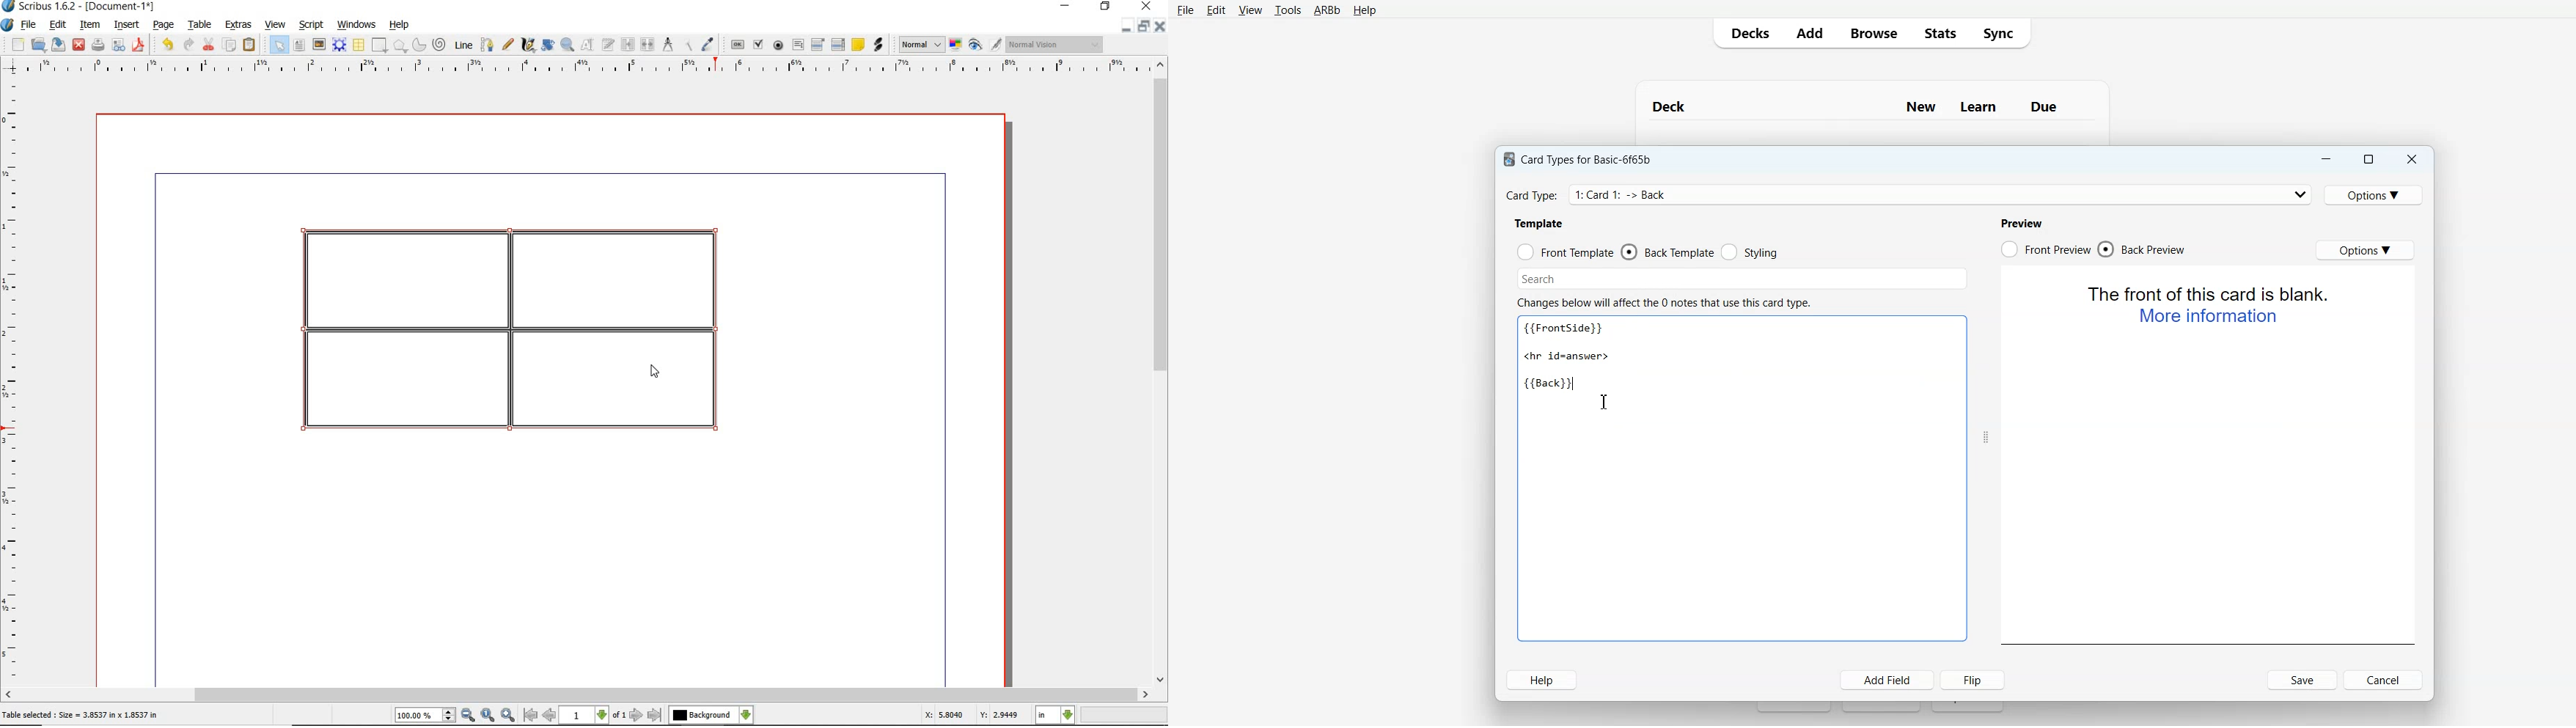 This screenshot has width=2576, height=728. What do you see at coordinates (359, 46) in the screenshot?
I see `table` at bounding box center [359, 46].